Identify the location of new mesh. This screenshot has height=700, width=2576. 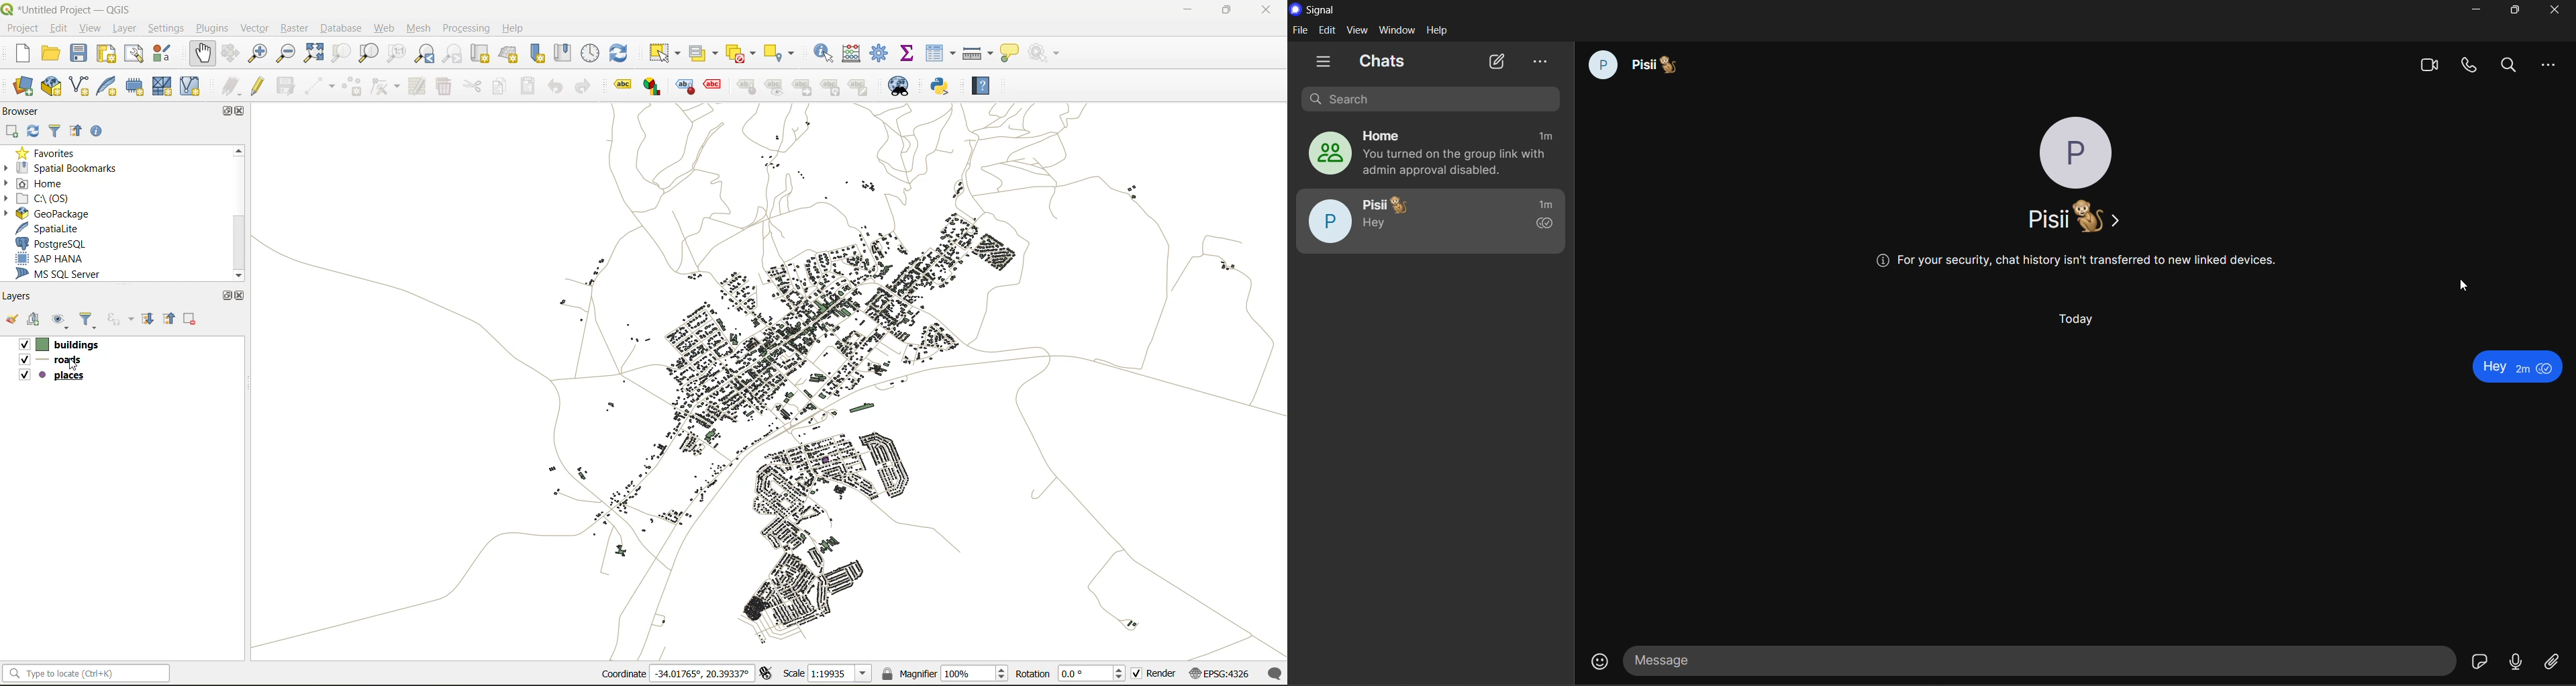
(164, 87).